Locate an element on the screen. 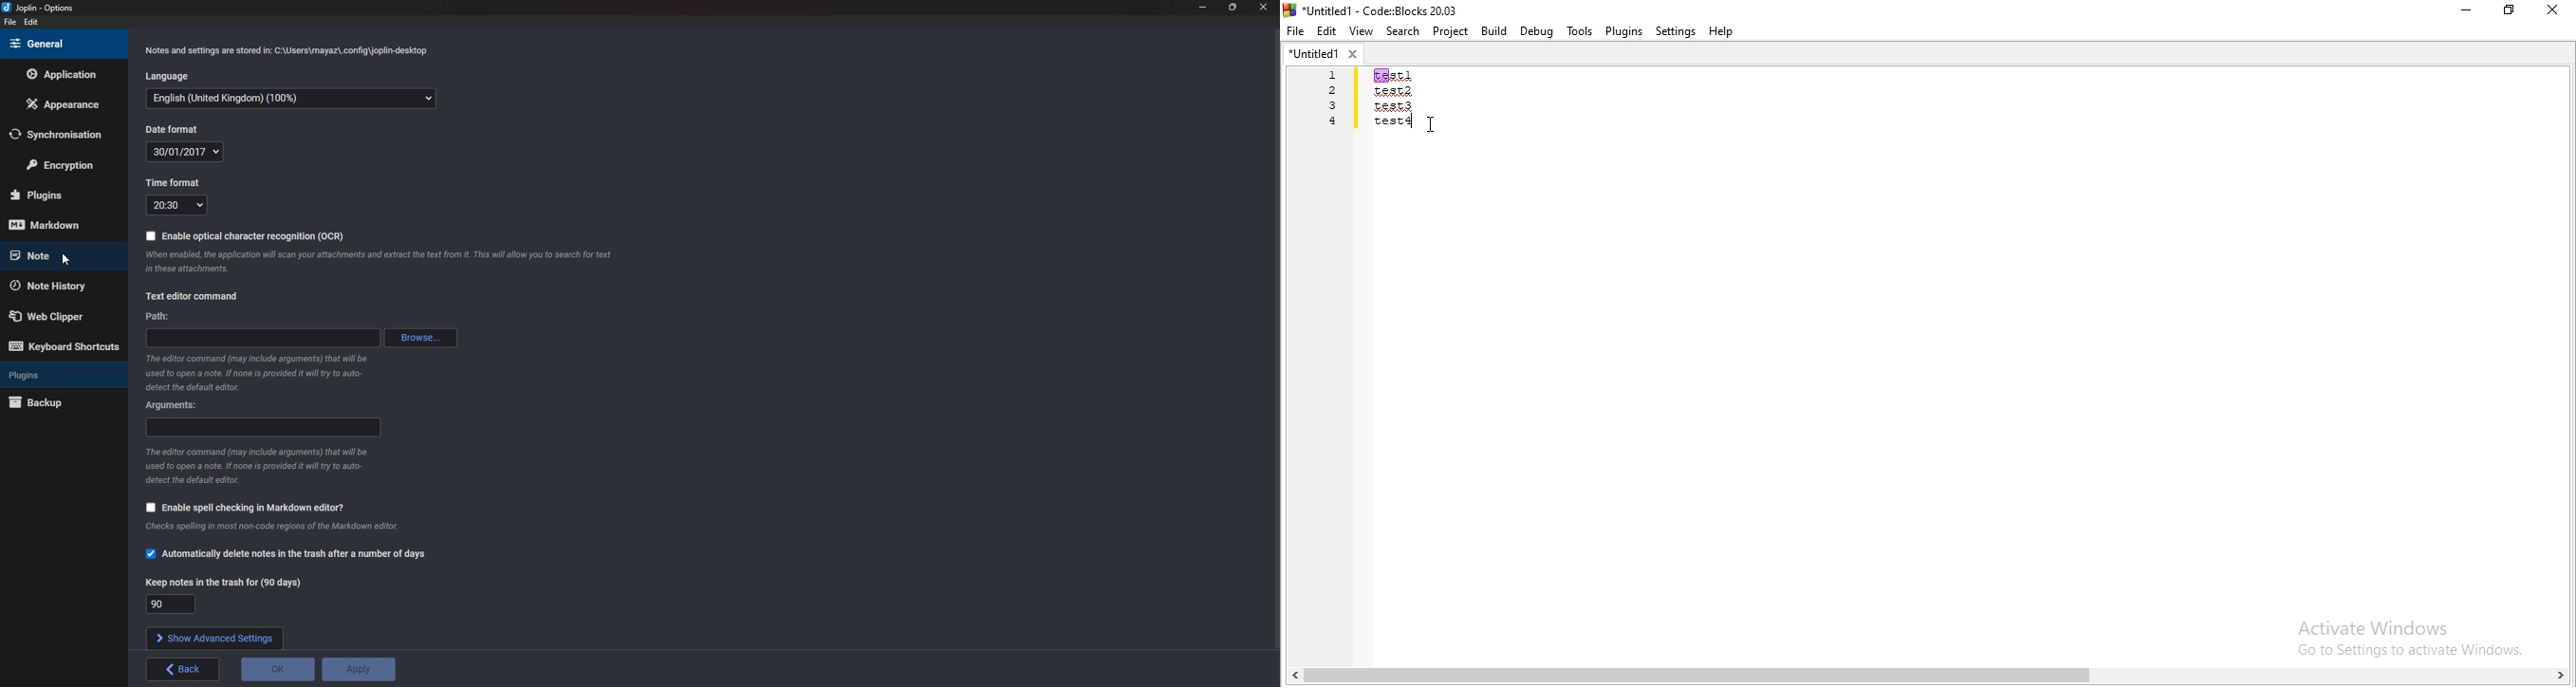 This screenshot has height=700, width=2576. Apply is located at coordinates (357, 670).